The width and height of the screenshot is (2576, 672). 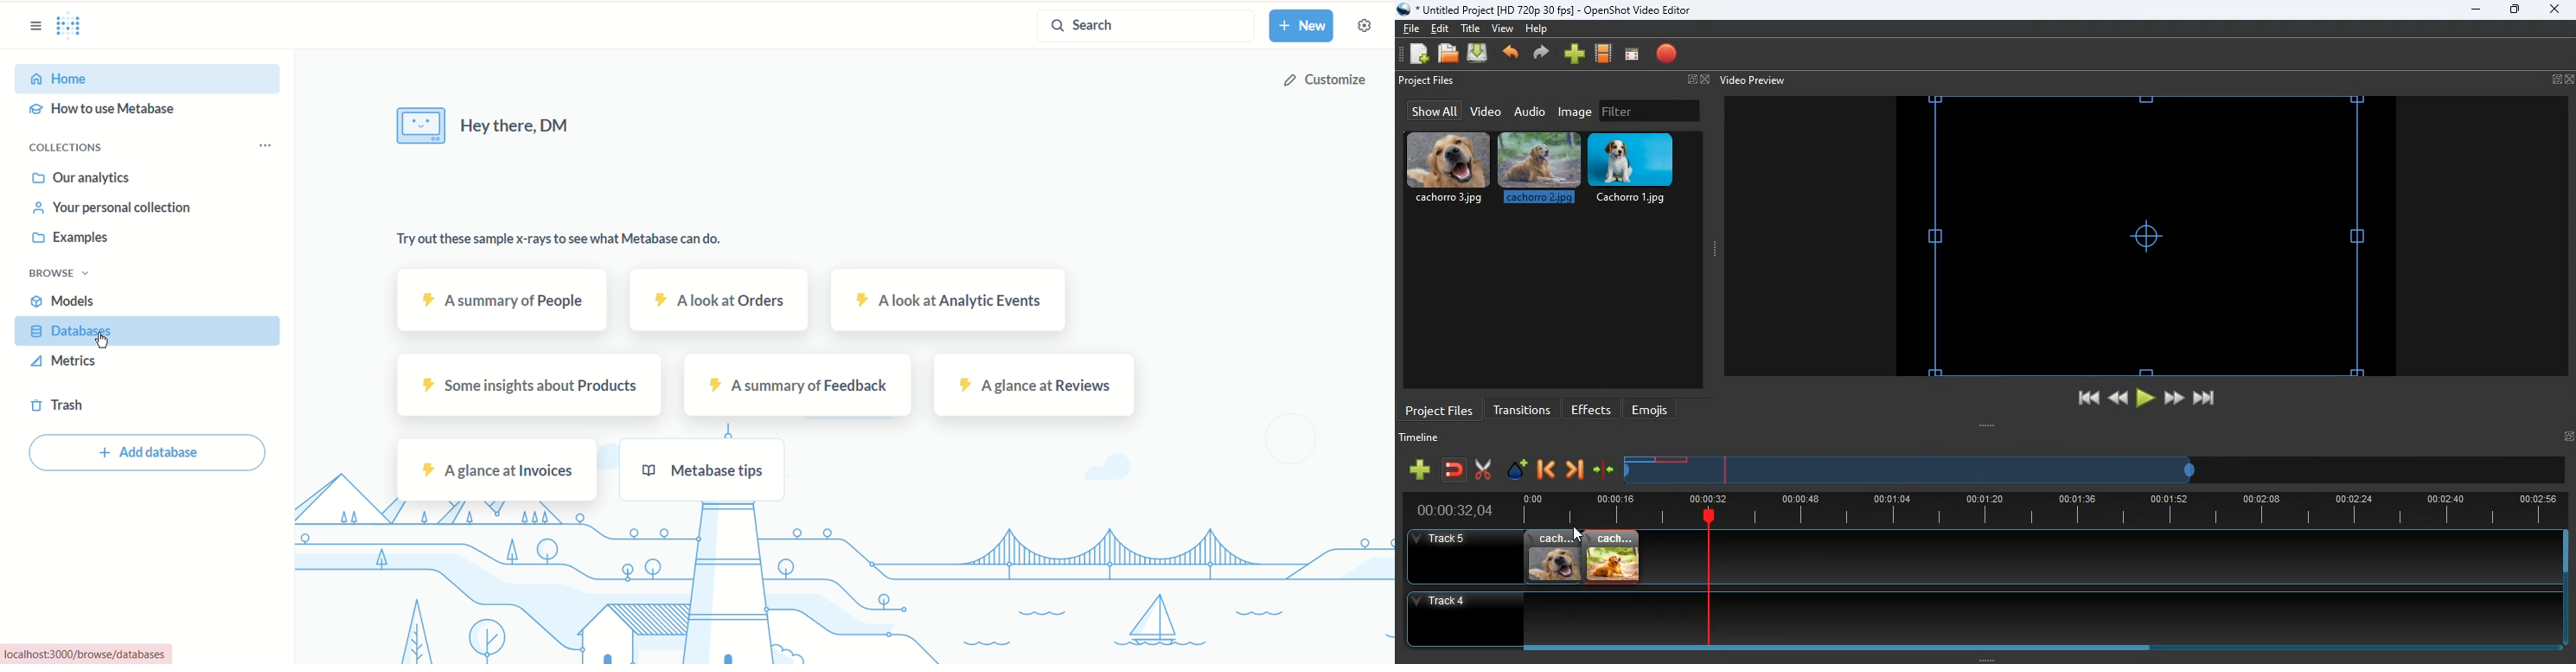 I want to click on metrics, so click(x=62, y=362).